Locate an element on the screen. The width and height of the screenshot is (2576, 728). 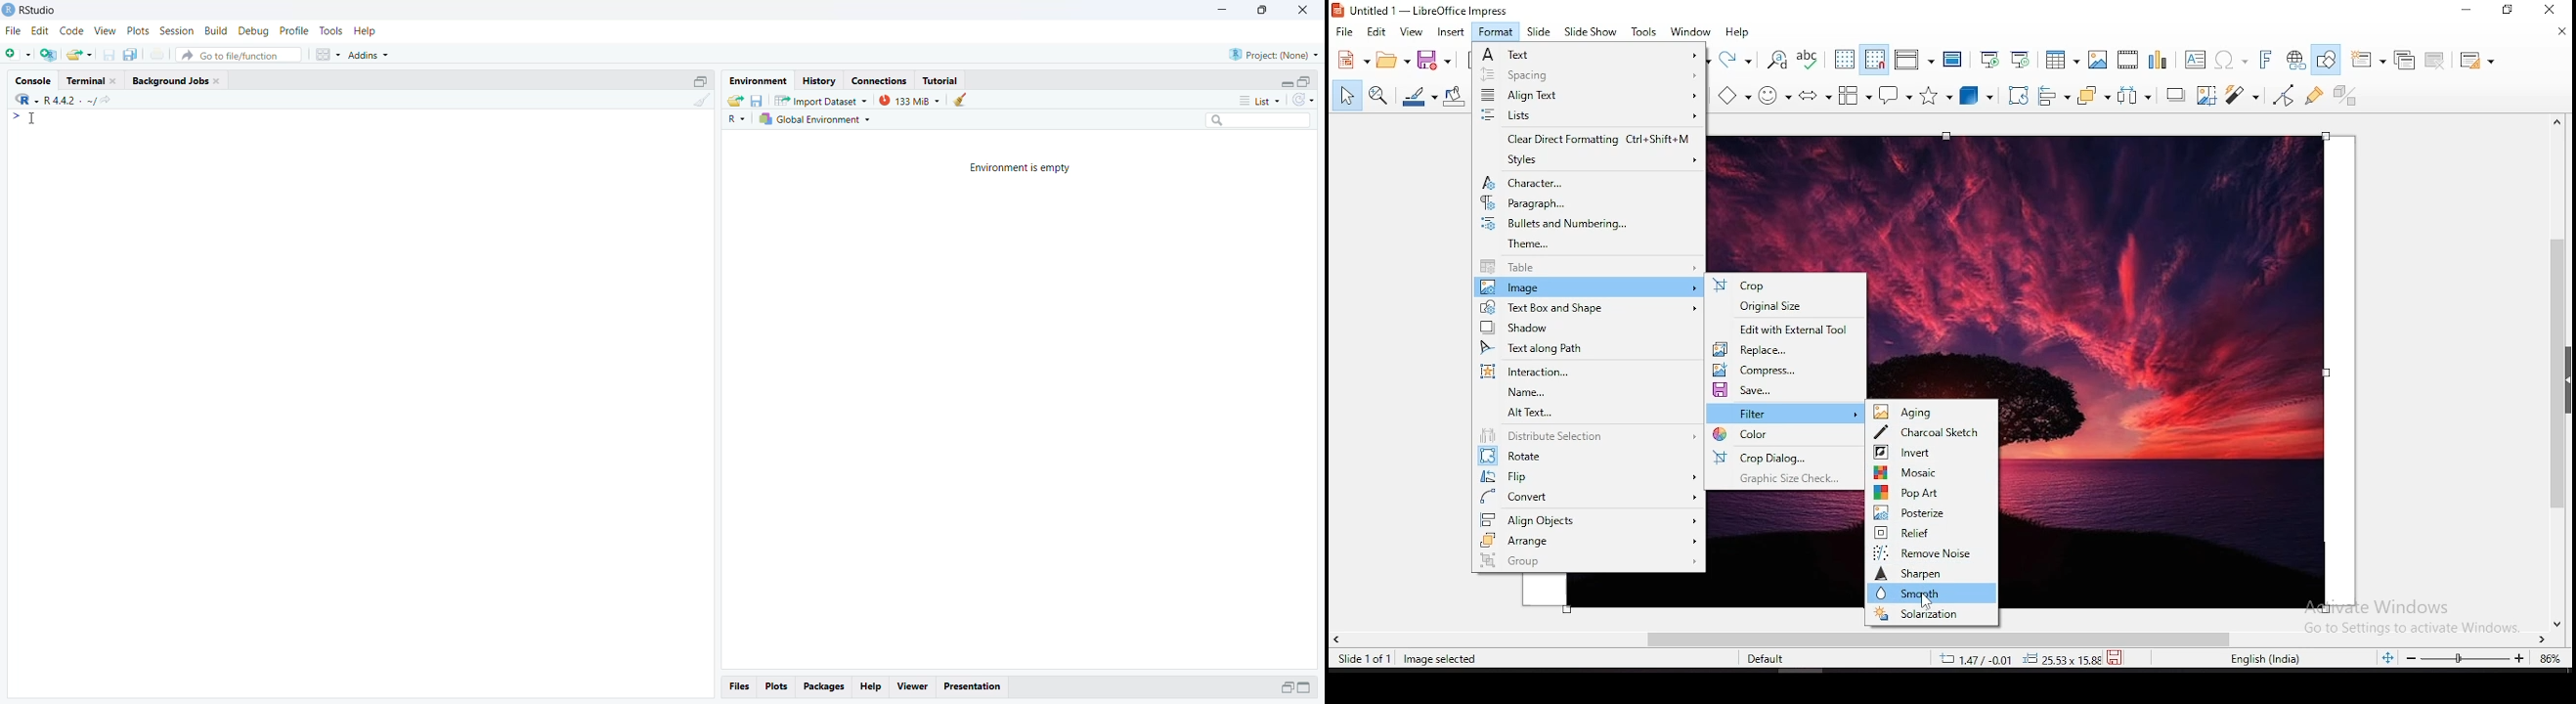
Maximize is located at coordinates (699, 81).